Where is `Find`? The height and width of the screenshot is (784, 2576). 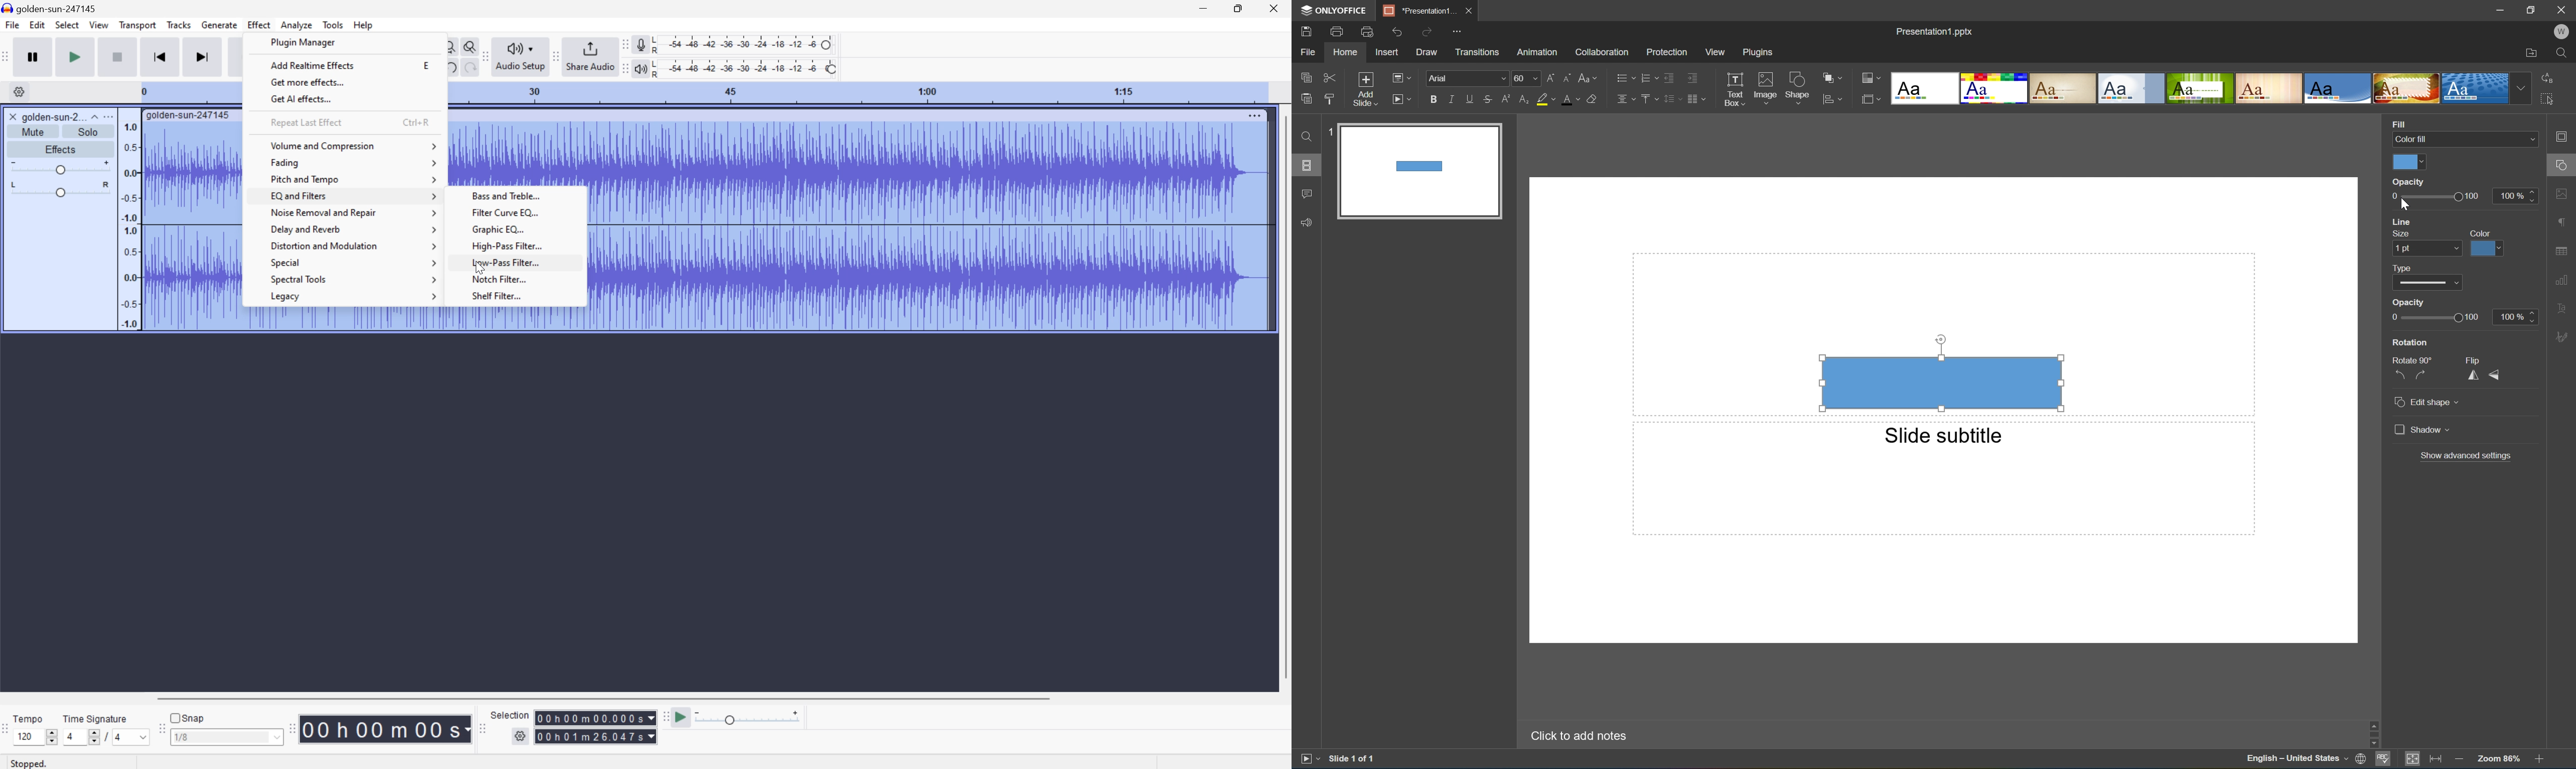
Find is located at coordinates (2561, 53).